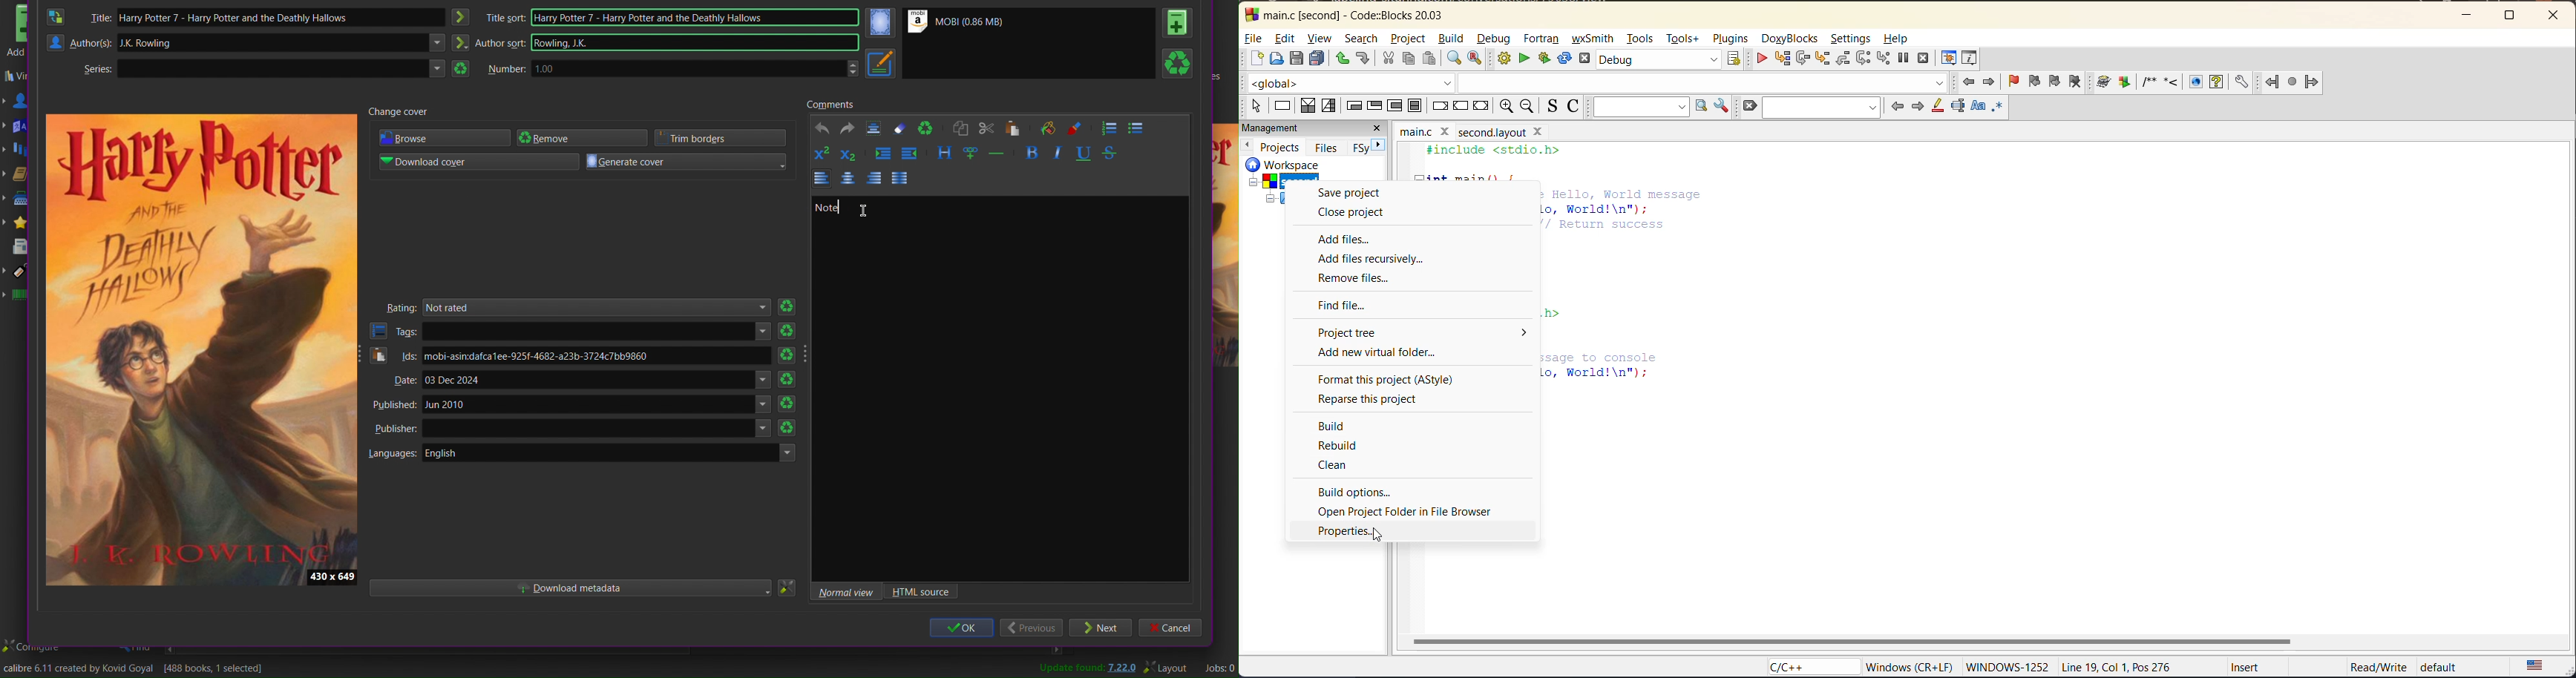  Describe the element at coordinates (1355, 105) in the screenshot. I see `entry condition loop` at that location.